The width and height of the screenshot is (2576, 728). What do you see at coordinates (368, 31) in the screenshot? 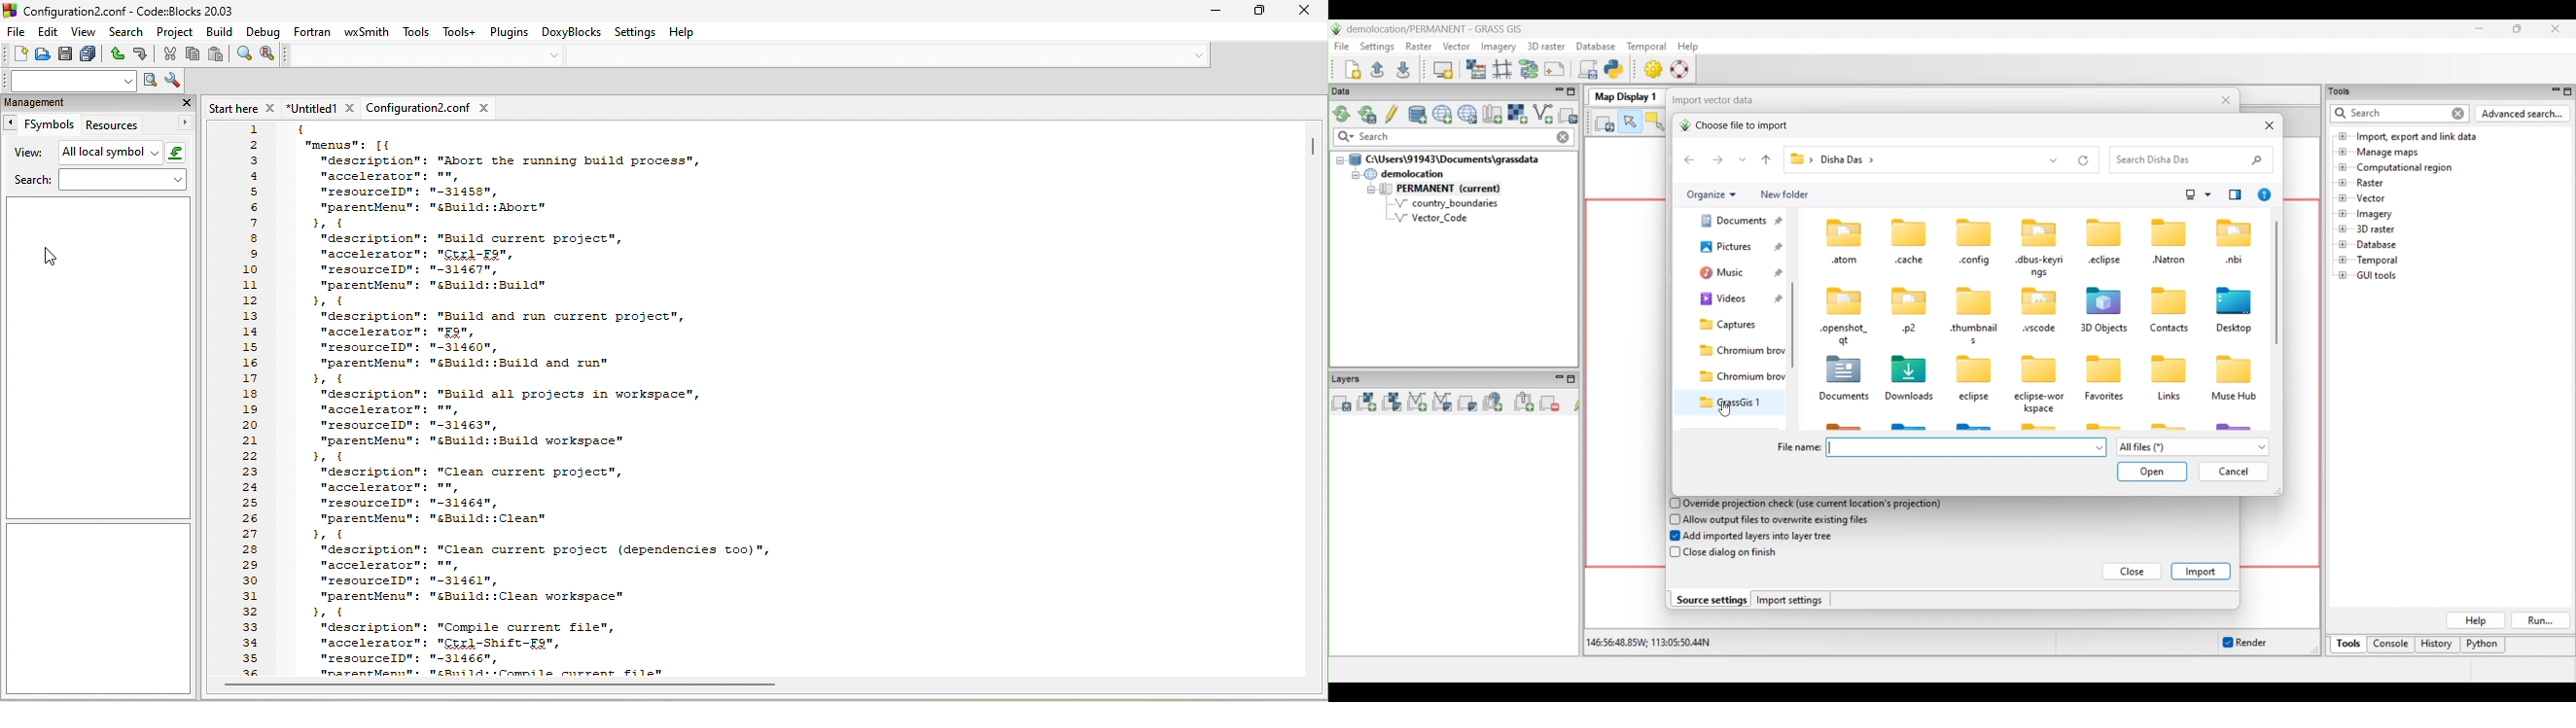
I see `wxsmith` at bounding box center [368, 31].